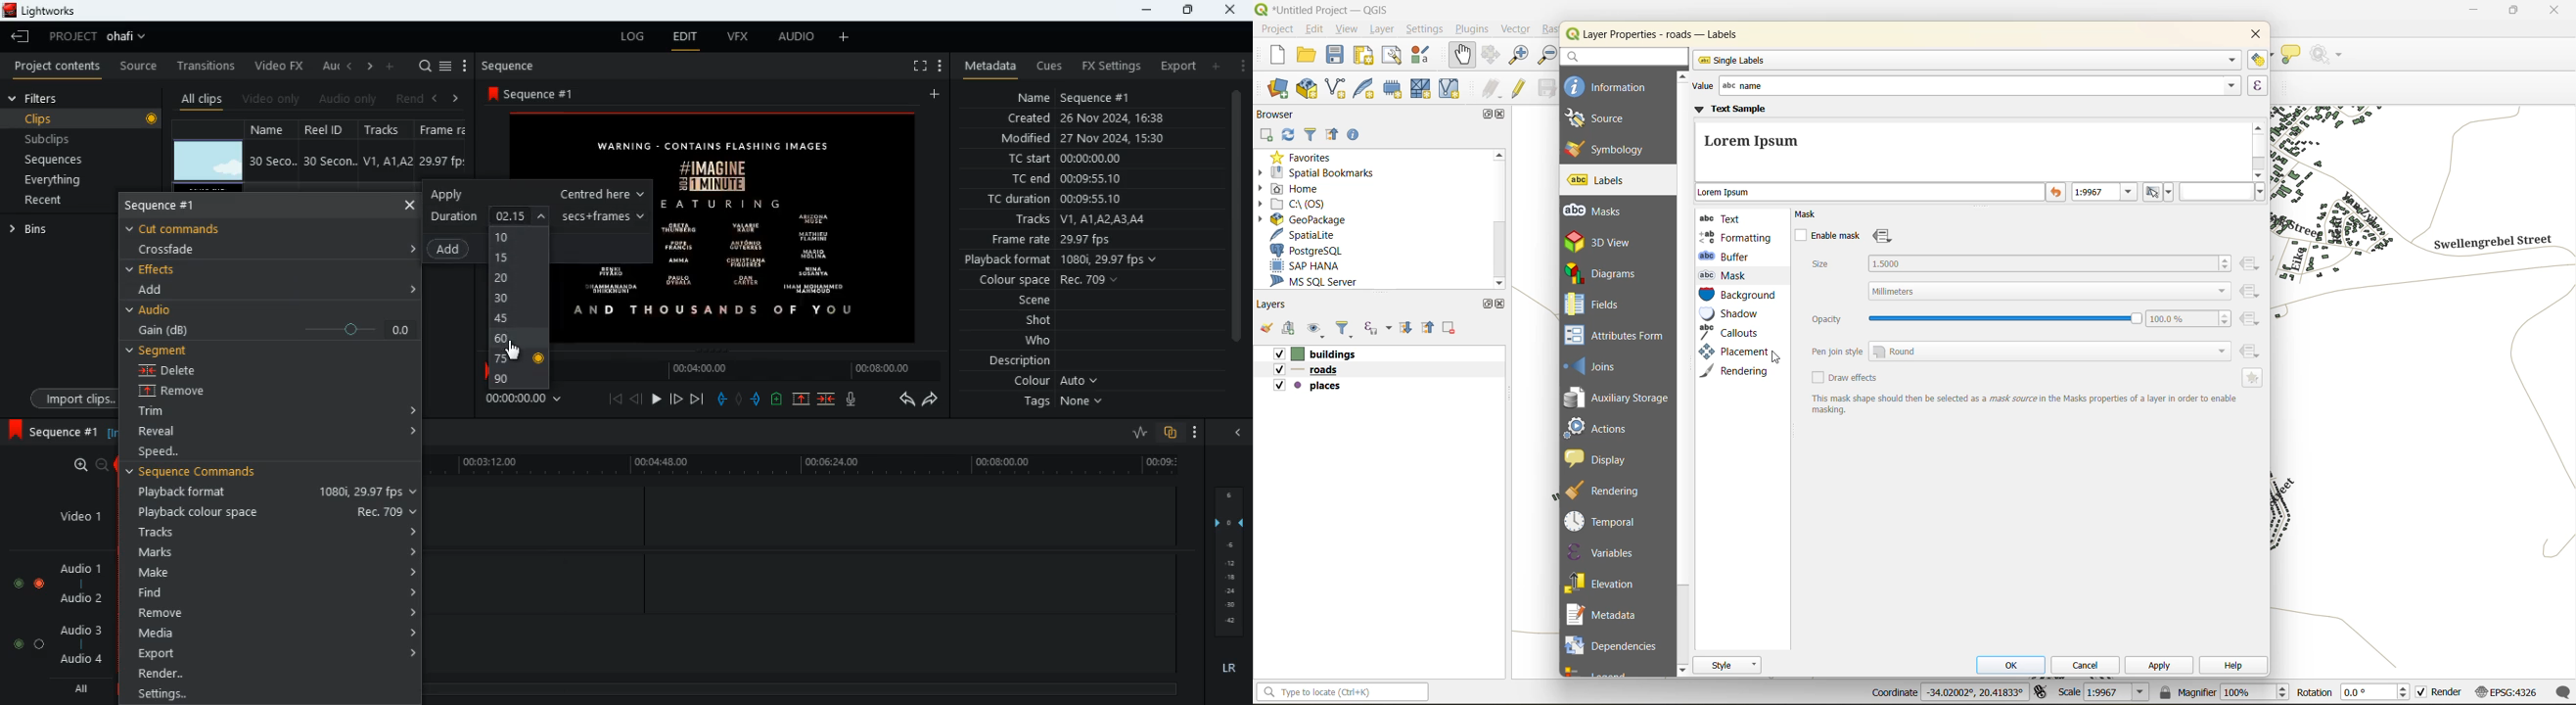  What do you see at coordinates (938, 65) in the screenshot?
I see `more` at bounding box center [938, 65].